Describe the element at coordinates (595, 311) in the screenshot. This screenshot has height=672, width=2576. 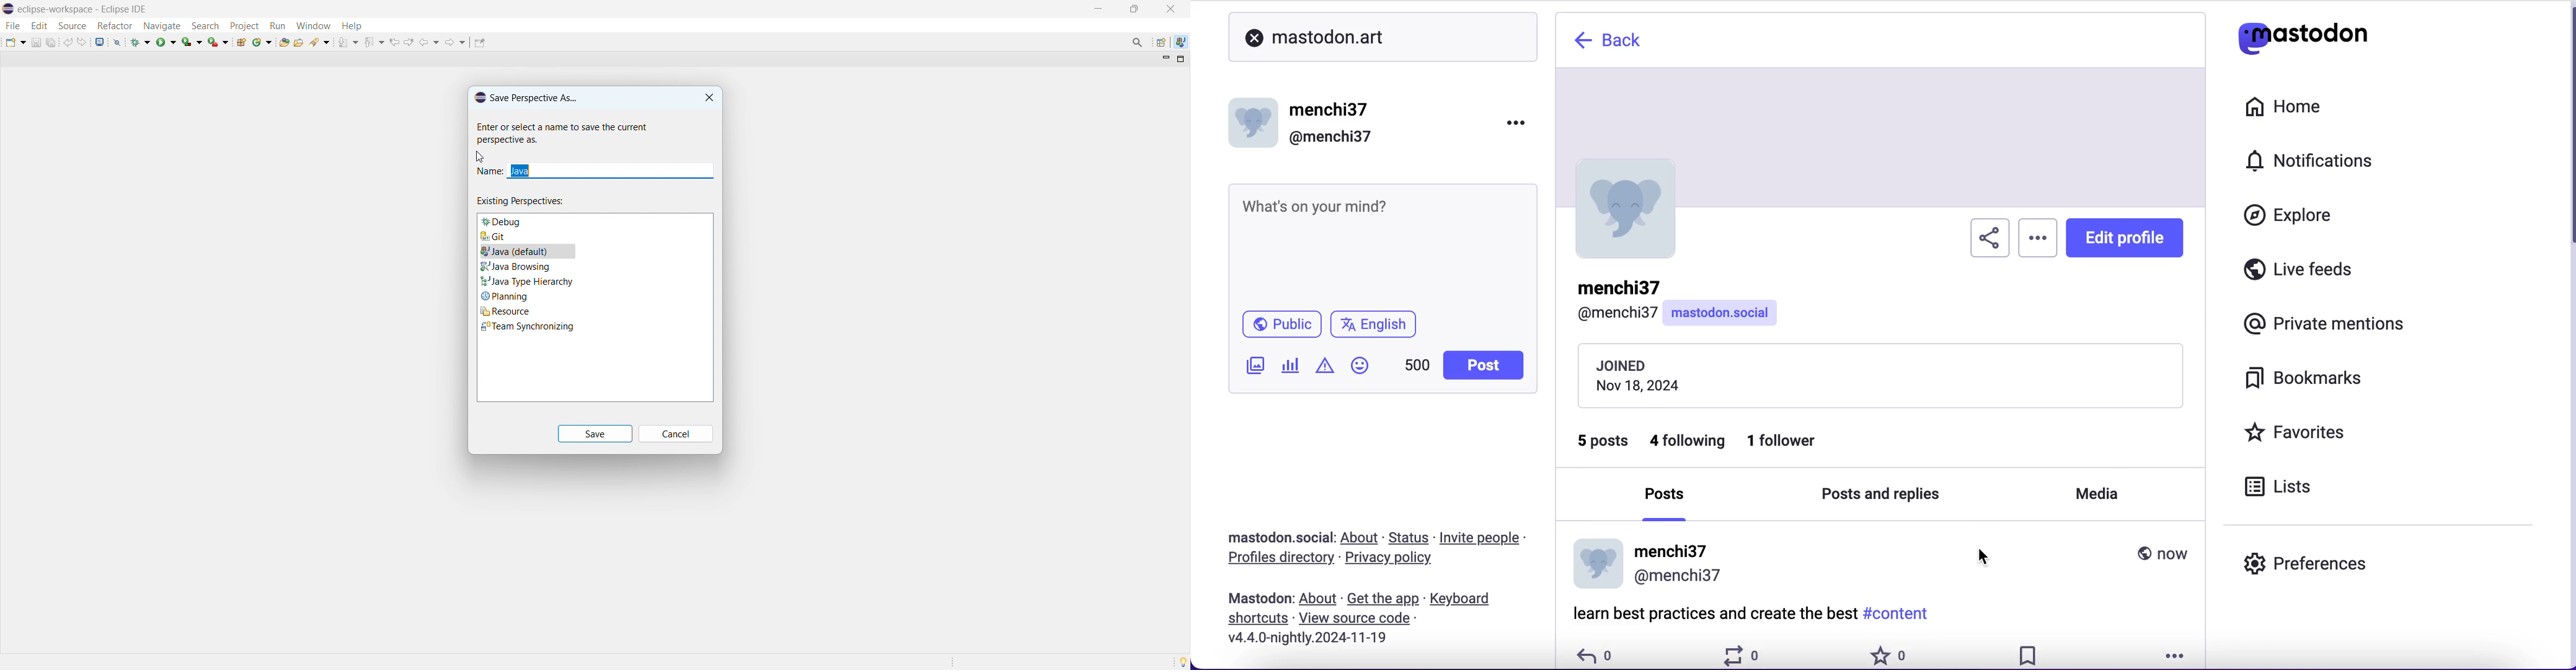
I see `Resource` at that location.